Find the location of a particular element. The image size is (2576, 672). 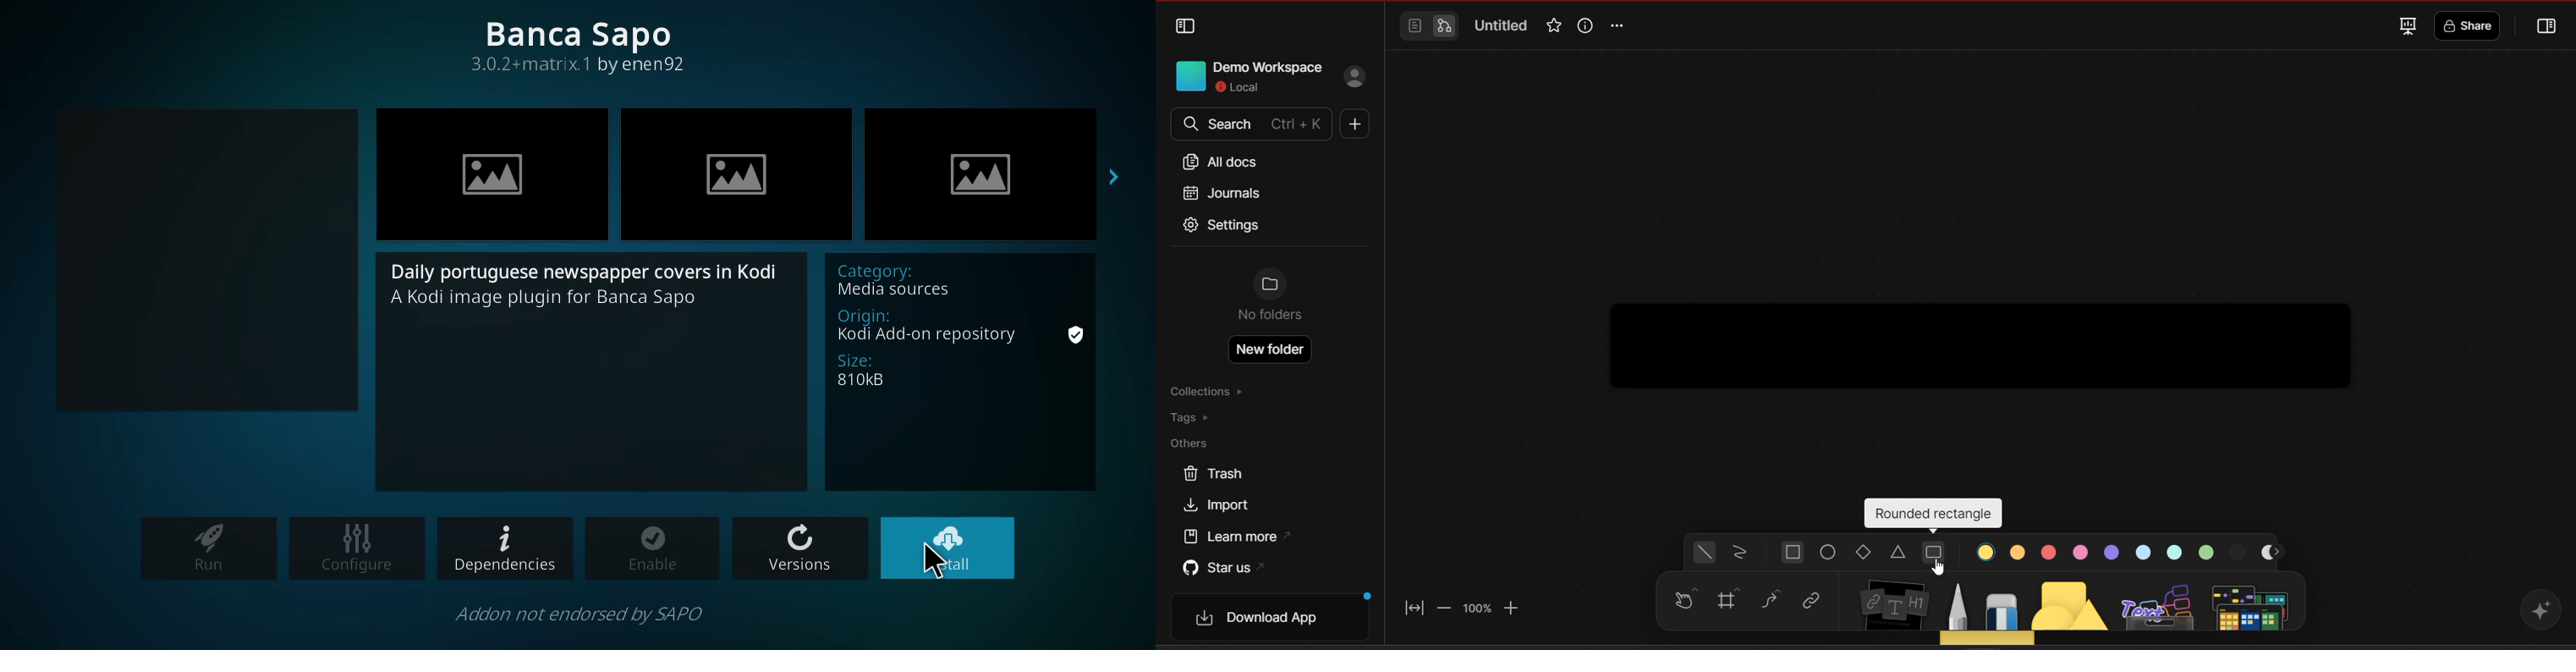

frame is located at coordinates (1734, 600).